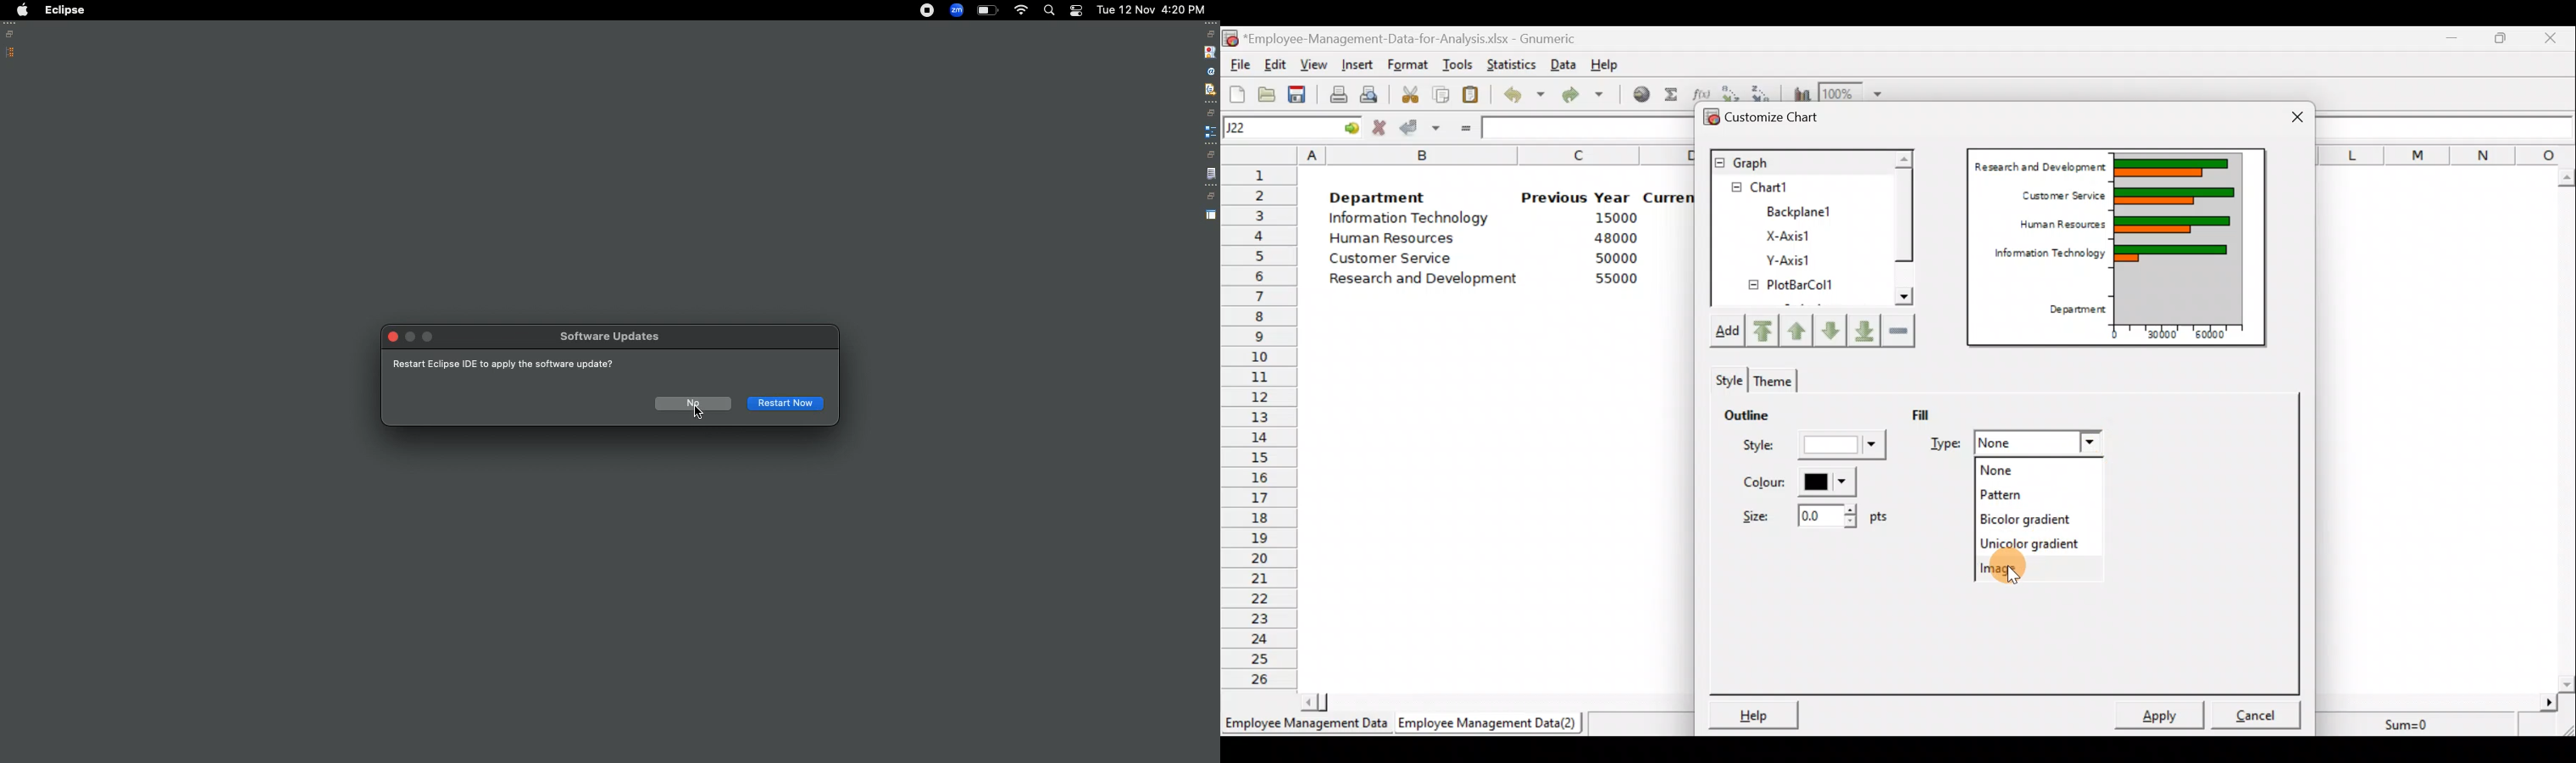  What do you see at coordinates (1731, 332) in the screenshot?
I see `Add` at bounding box center [1731, 332].